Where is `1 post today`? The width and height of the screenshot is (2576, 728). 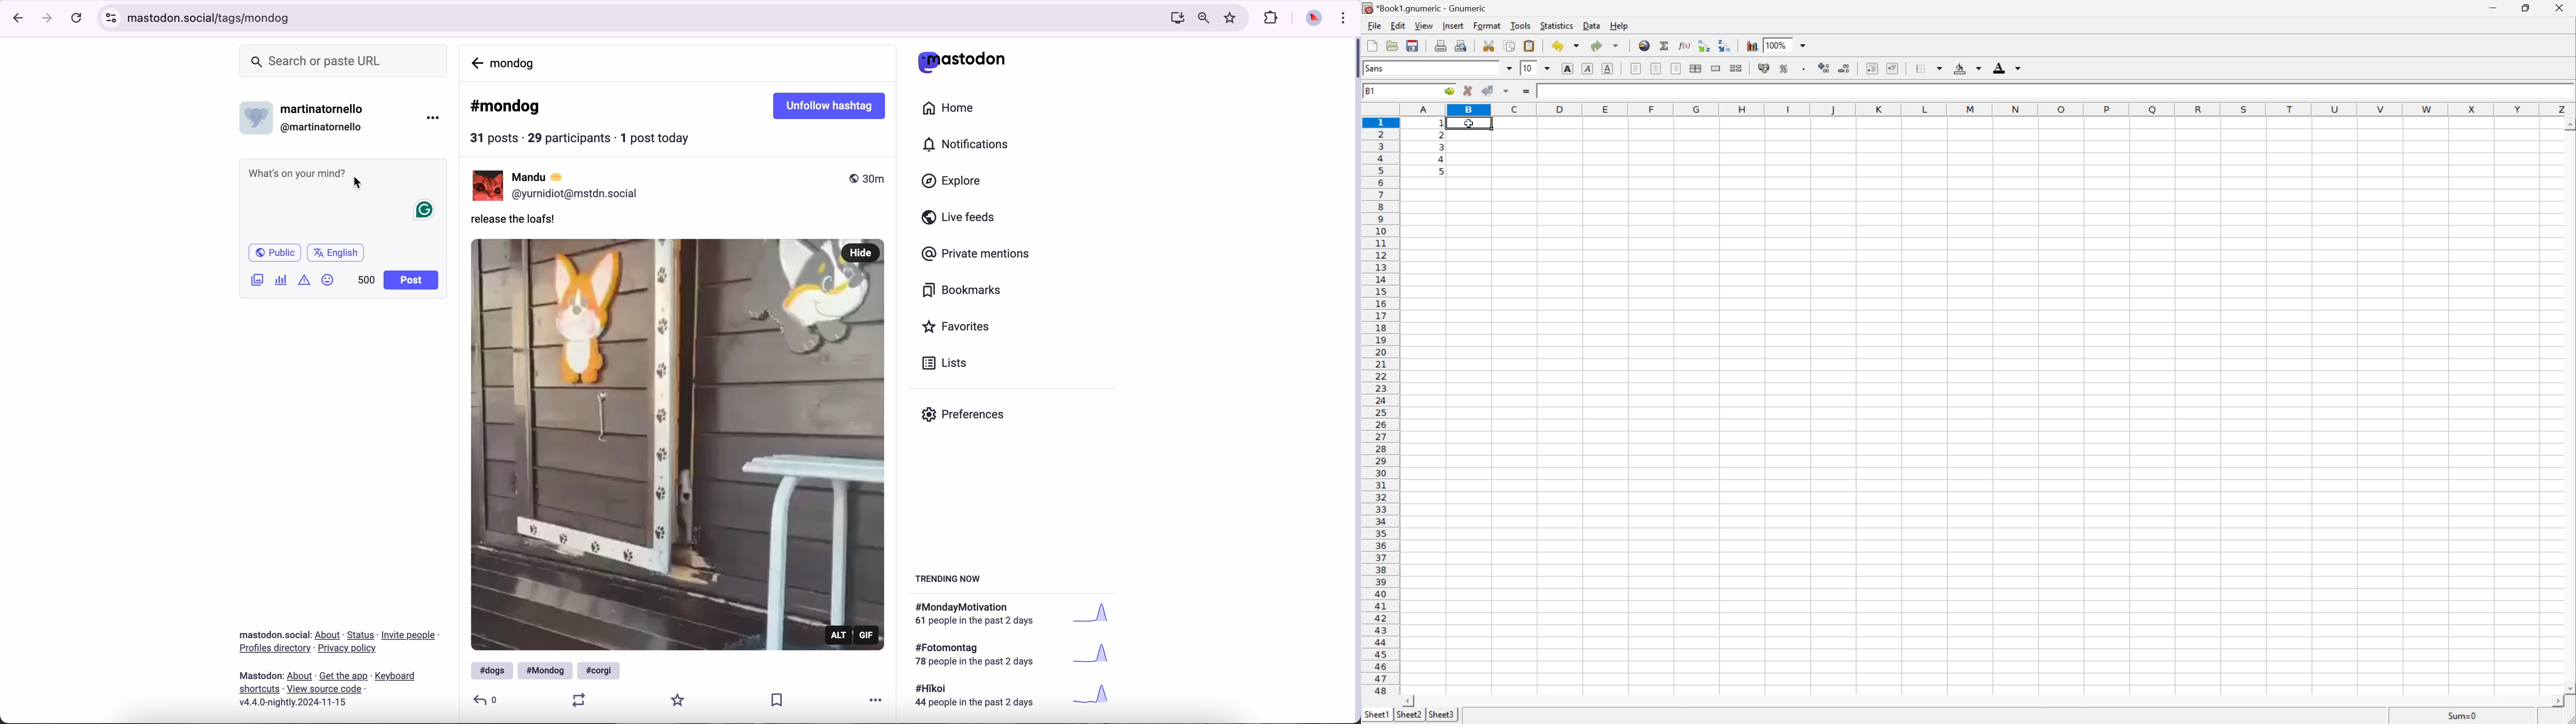
1 post today is located at coordinates (659, 137).